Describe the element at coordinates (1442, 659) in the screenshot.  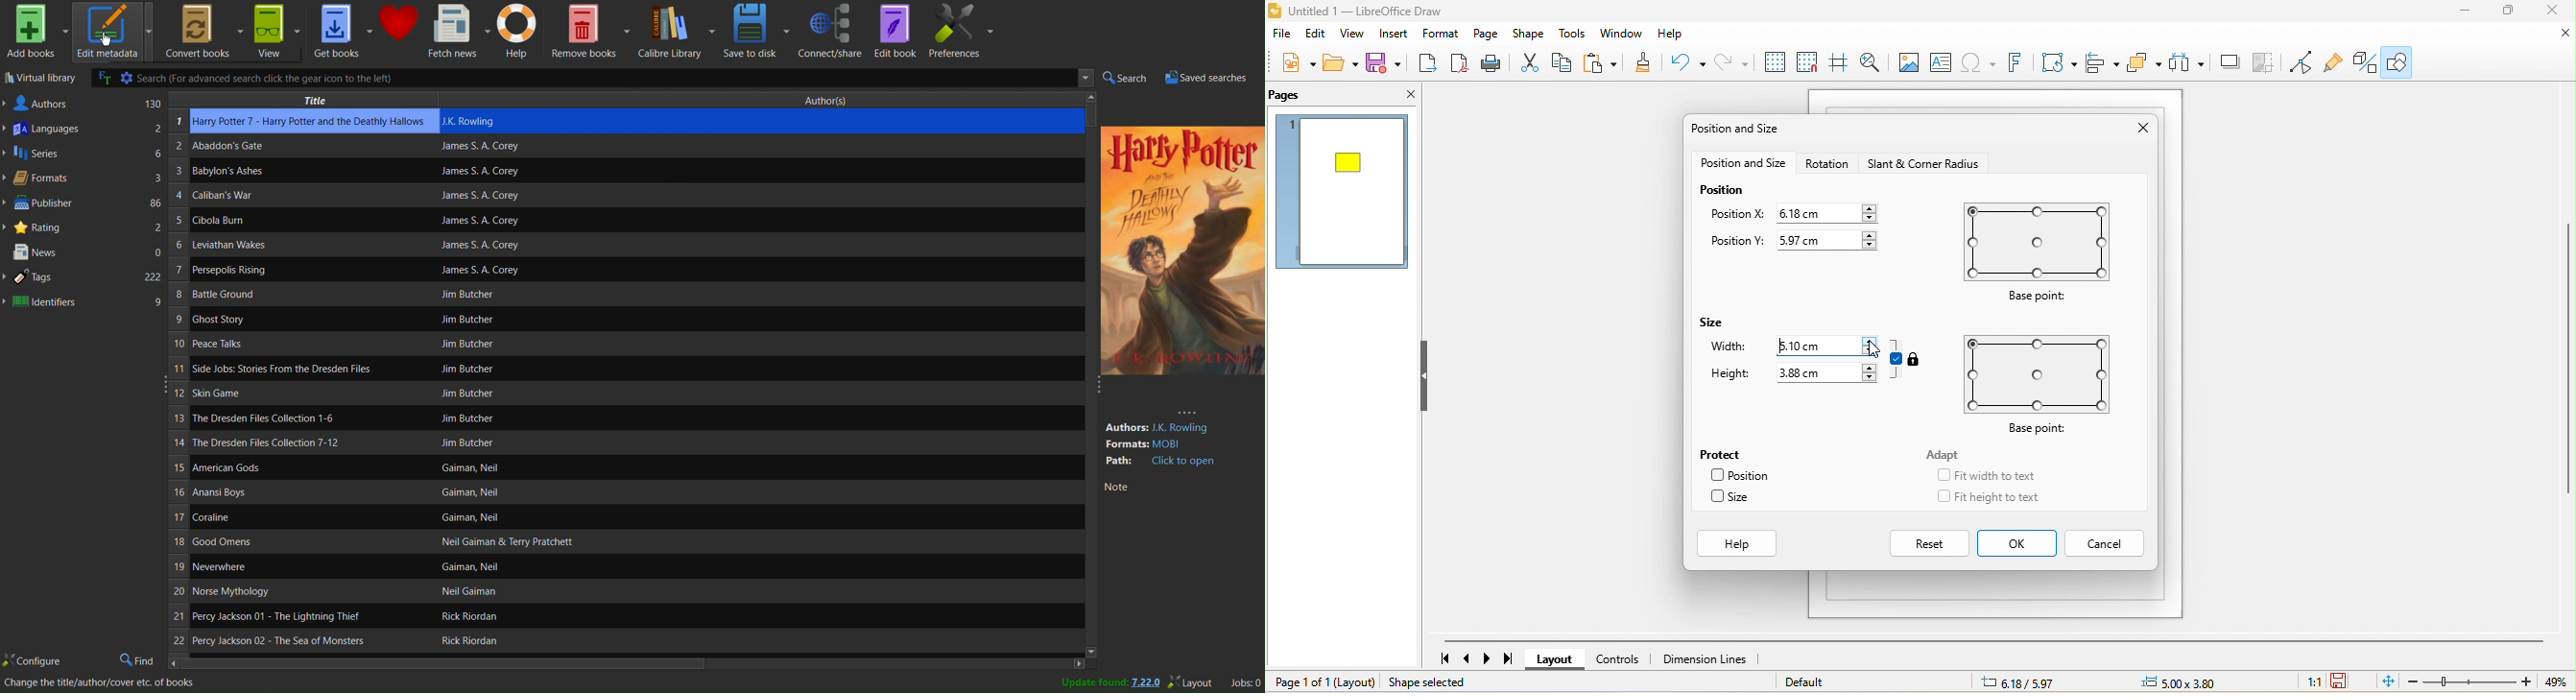
I see `first page` at that location.